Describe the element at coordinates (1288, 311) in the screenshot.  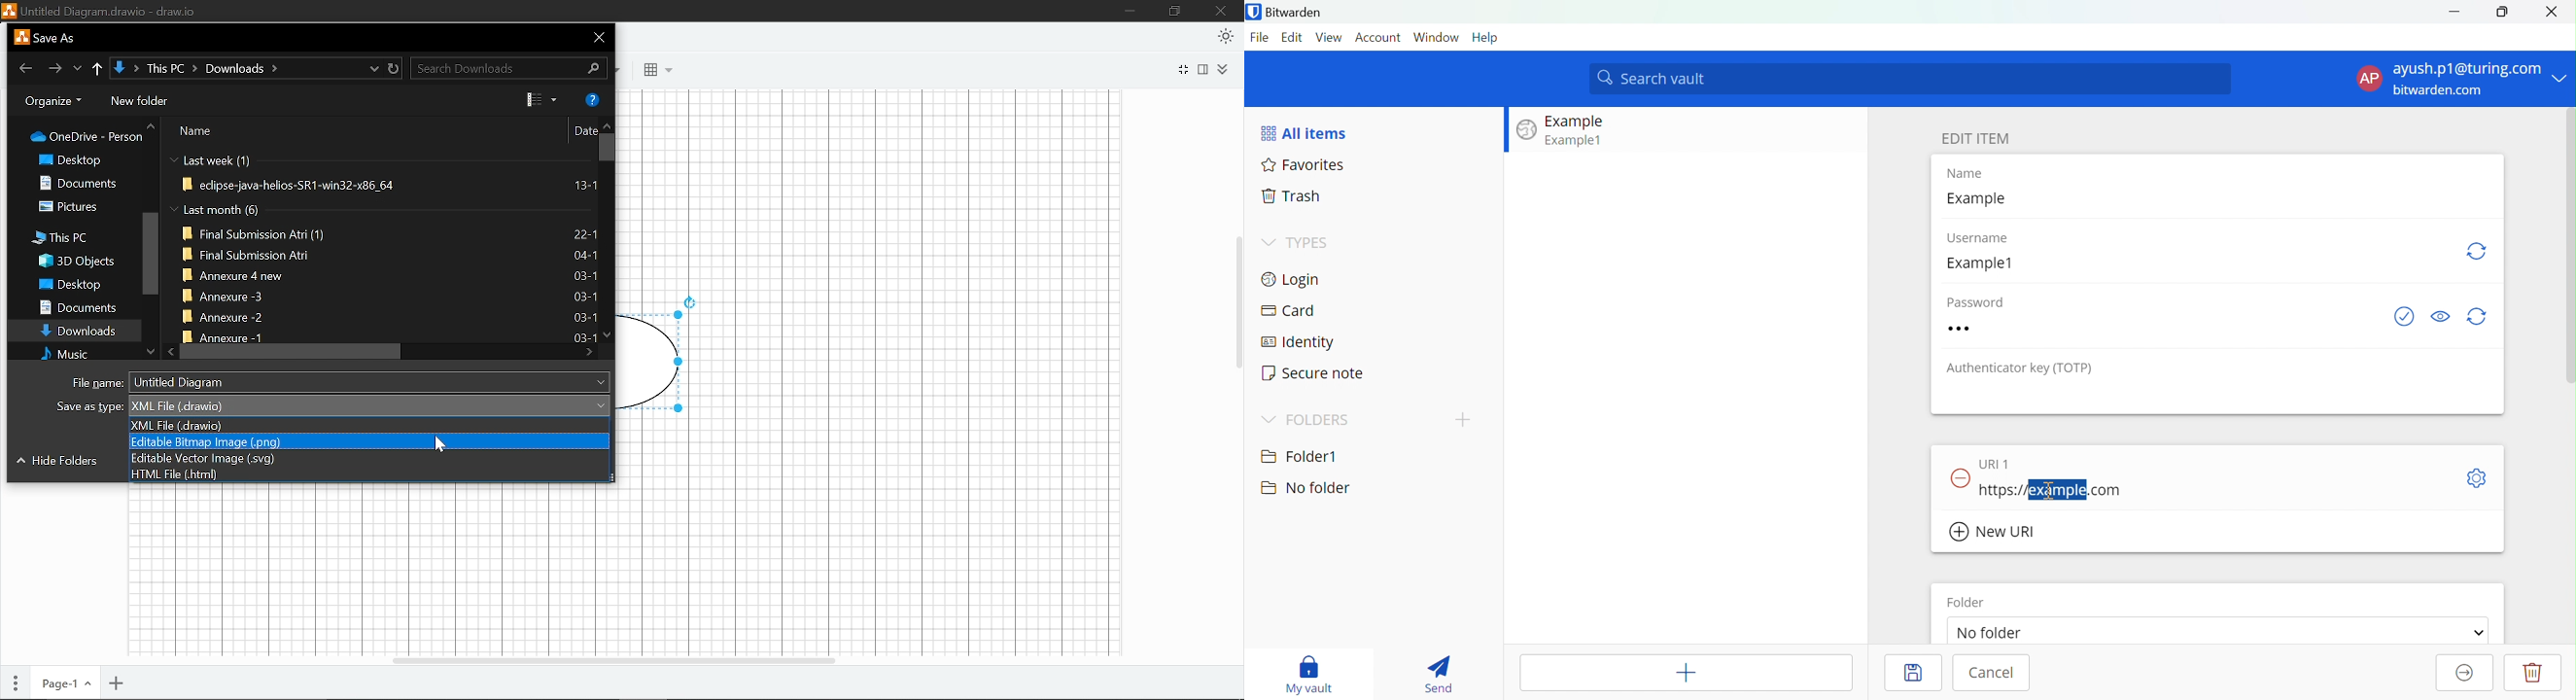
I see `Card` at that location.